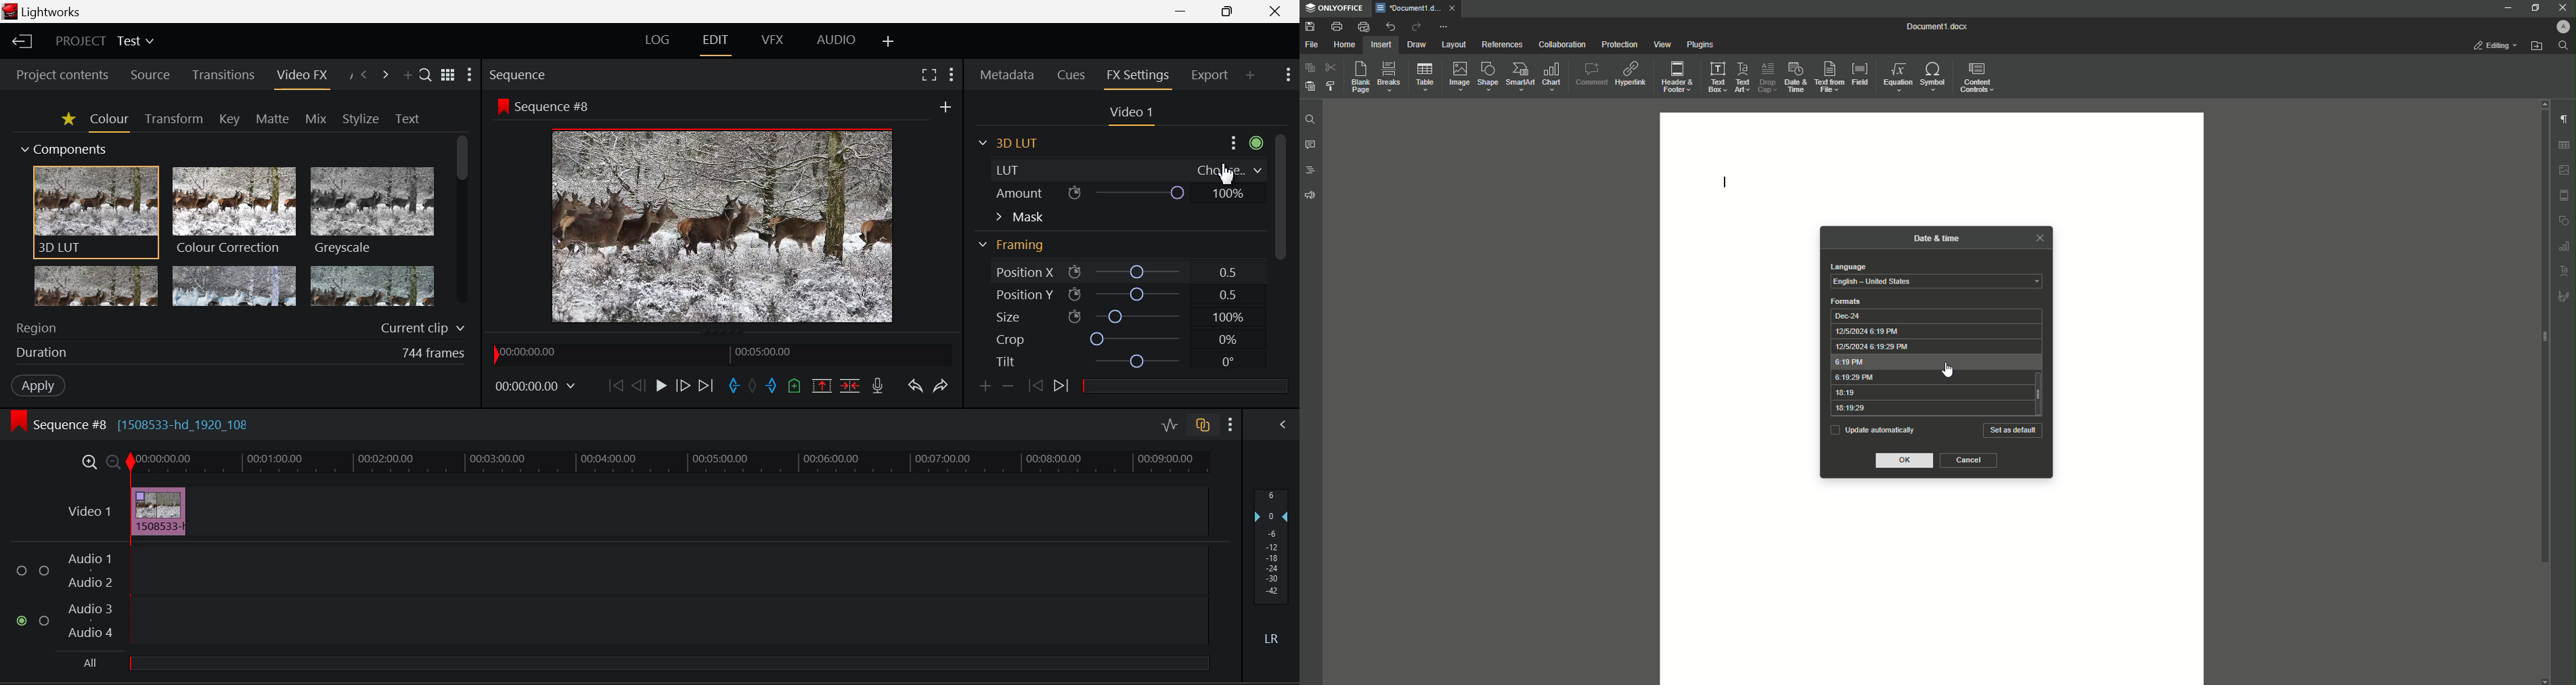 This screenshot has width=2576, height=700. I want to click on Decibel Level, so click(1274, 569).